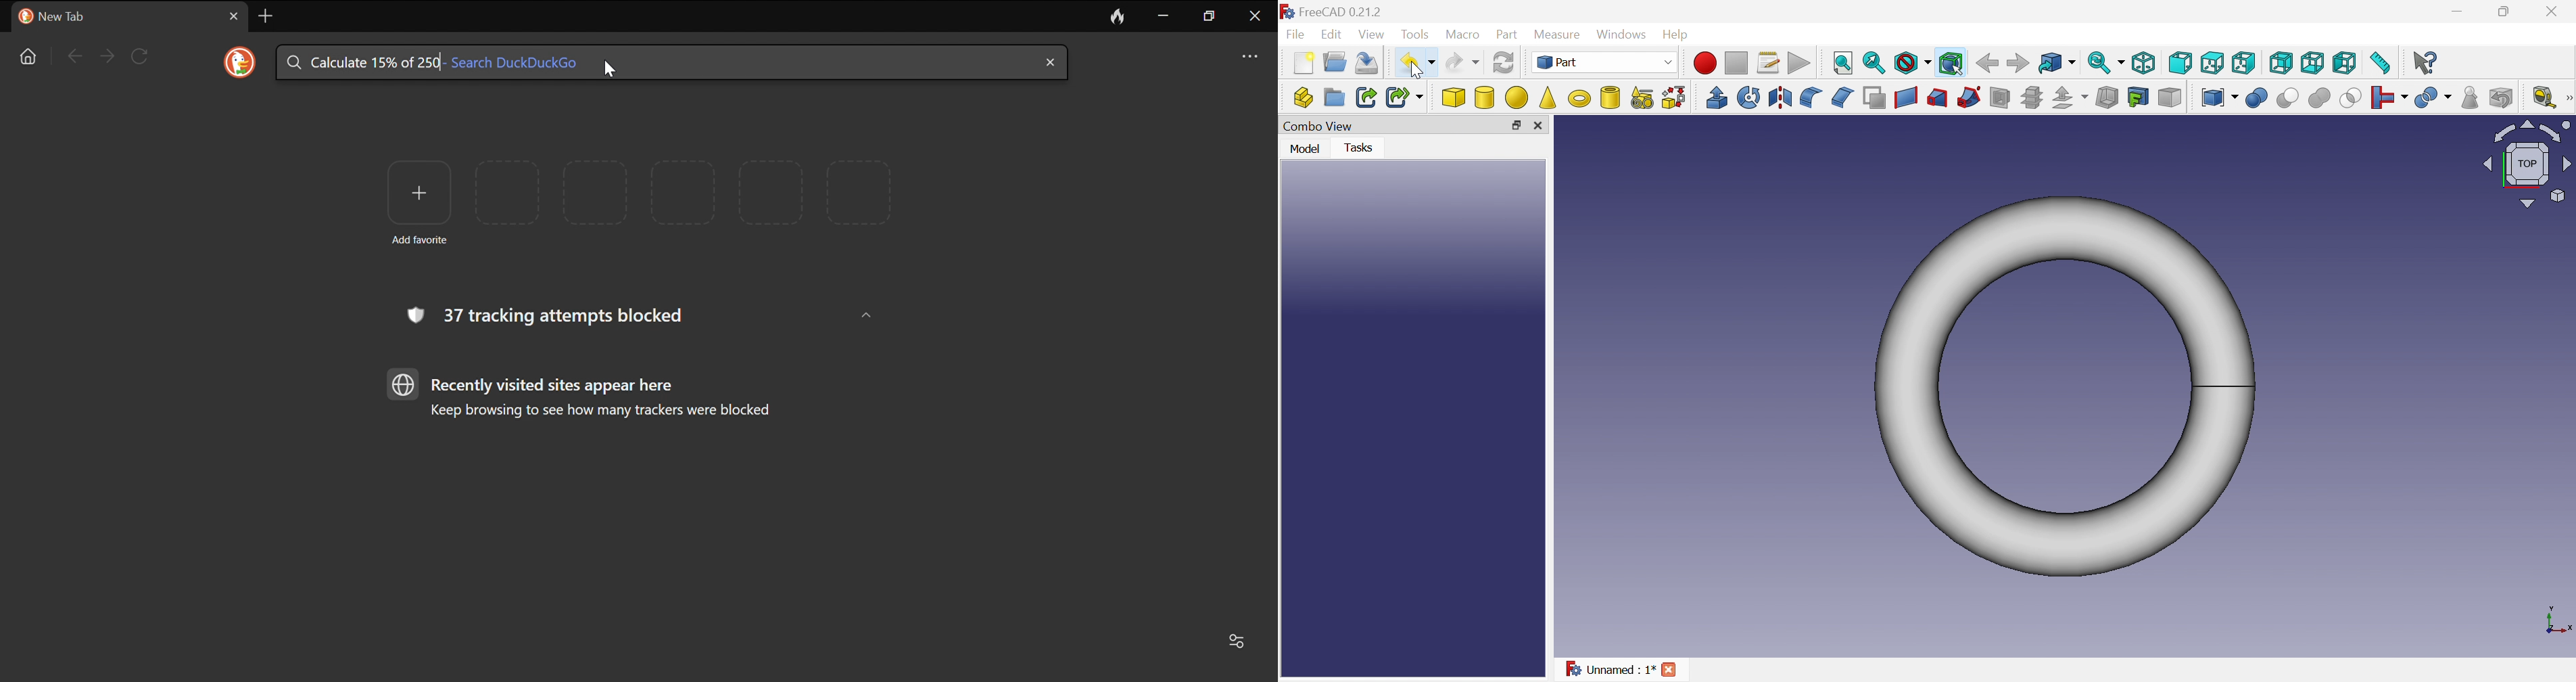  I want to click on Help, so click(1679, 35).